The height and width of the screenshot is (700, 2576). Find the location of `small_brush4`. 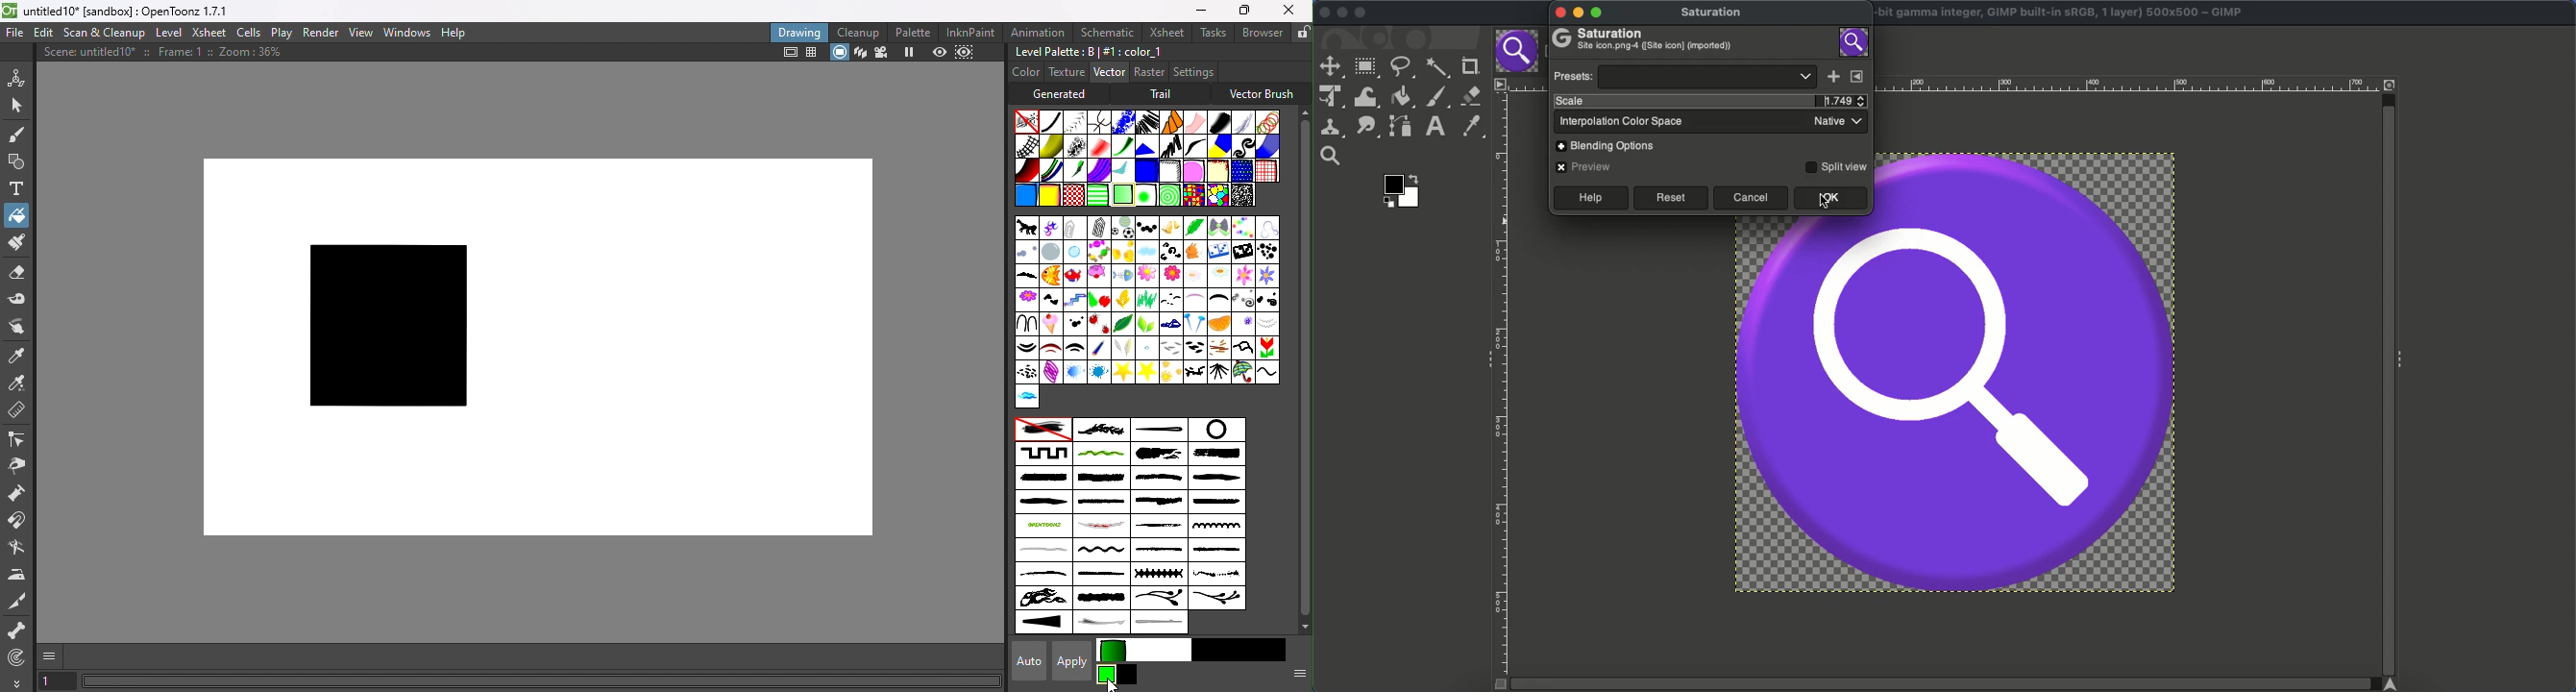

small_brush4 is located at coordinates (1104, 575).